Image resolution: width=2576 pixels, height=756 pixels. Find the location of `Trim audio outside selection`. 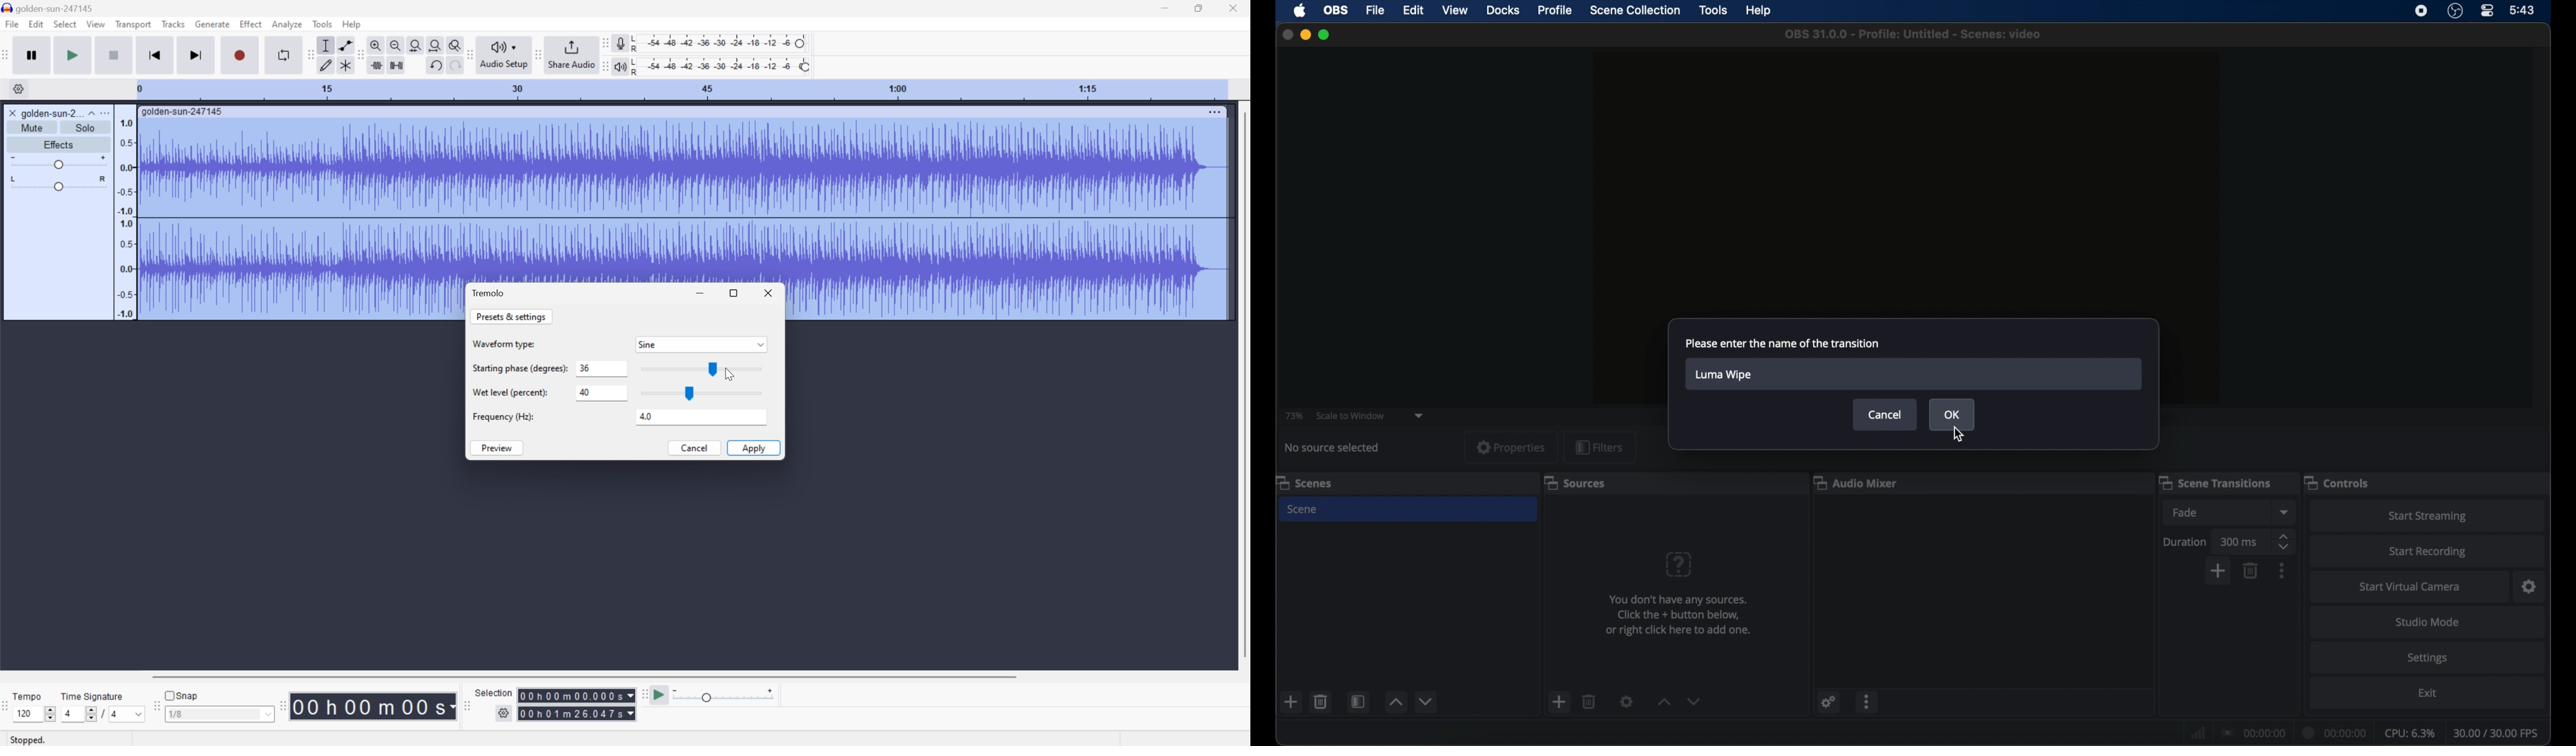

Trim audio outside selection is located at coordinates (379, 65).